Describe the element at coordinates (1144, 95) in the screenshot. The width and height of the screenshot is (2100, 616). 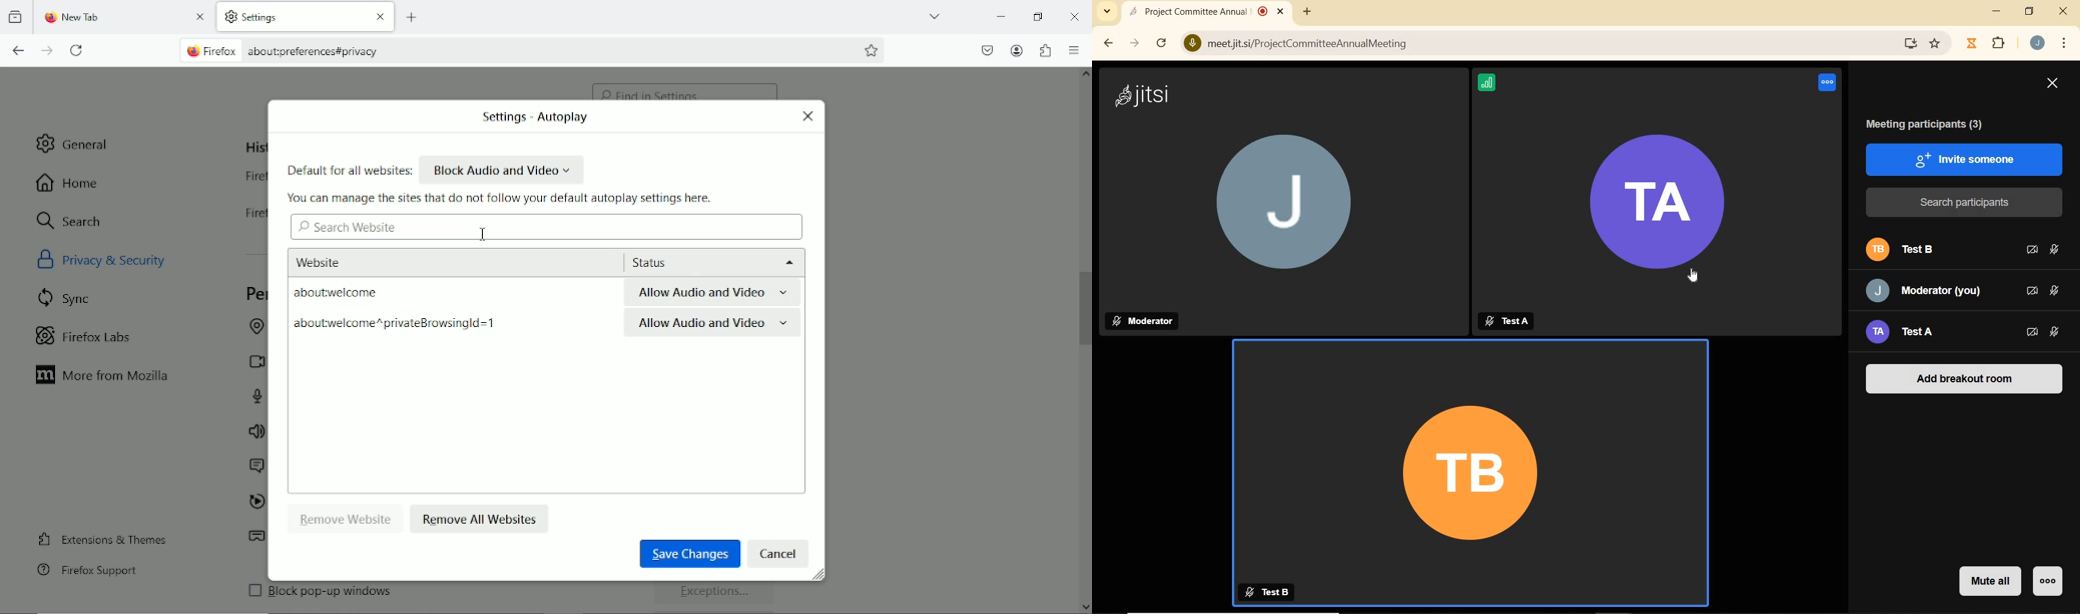
I see `jitsi` at that location.